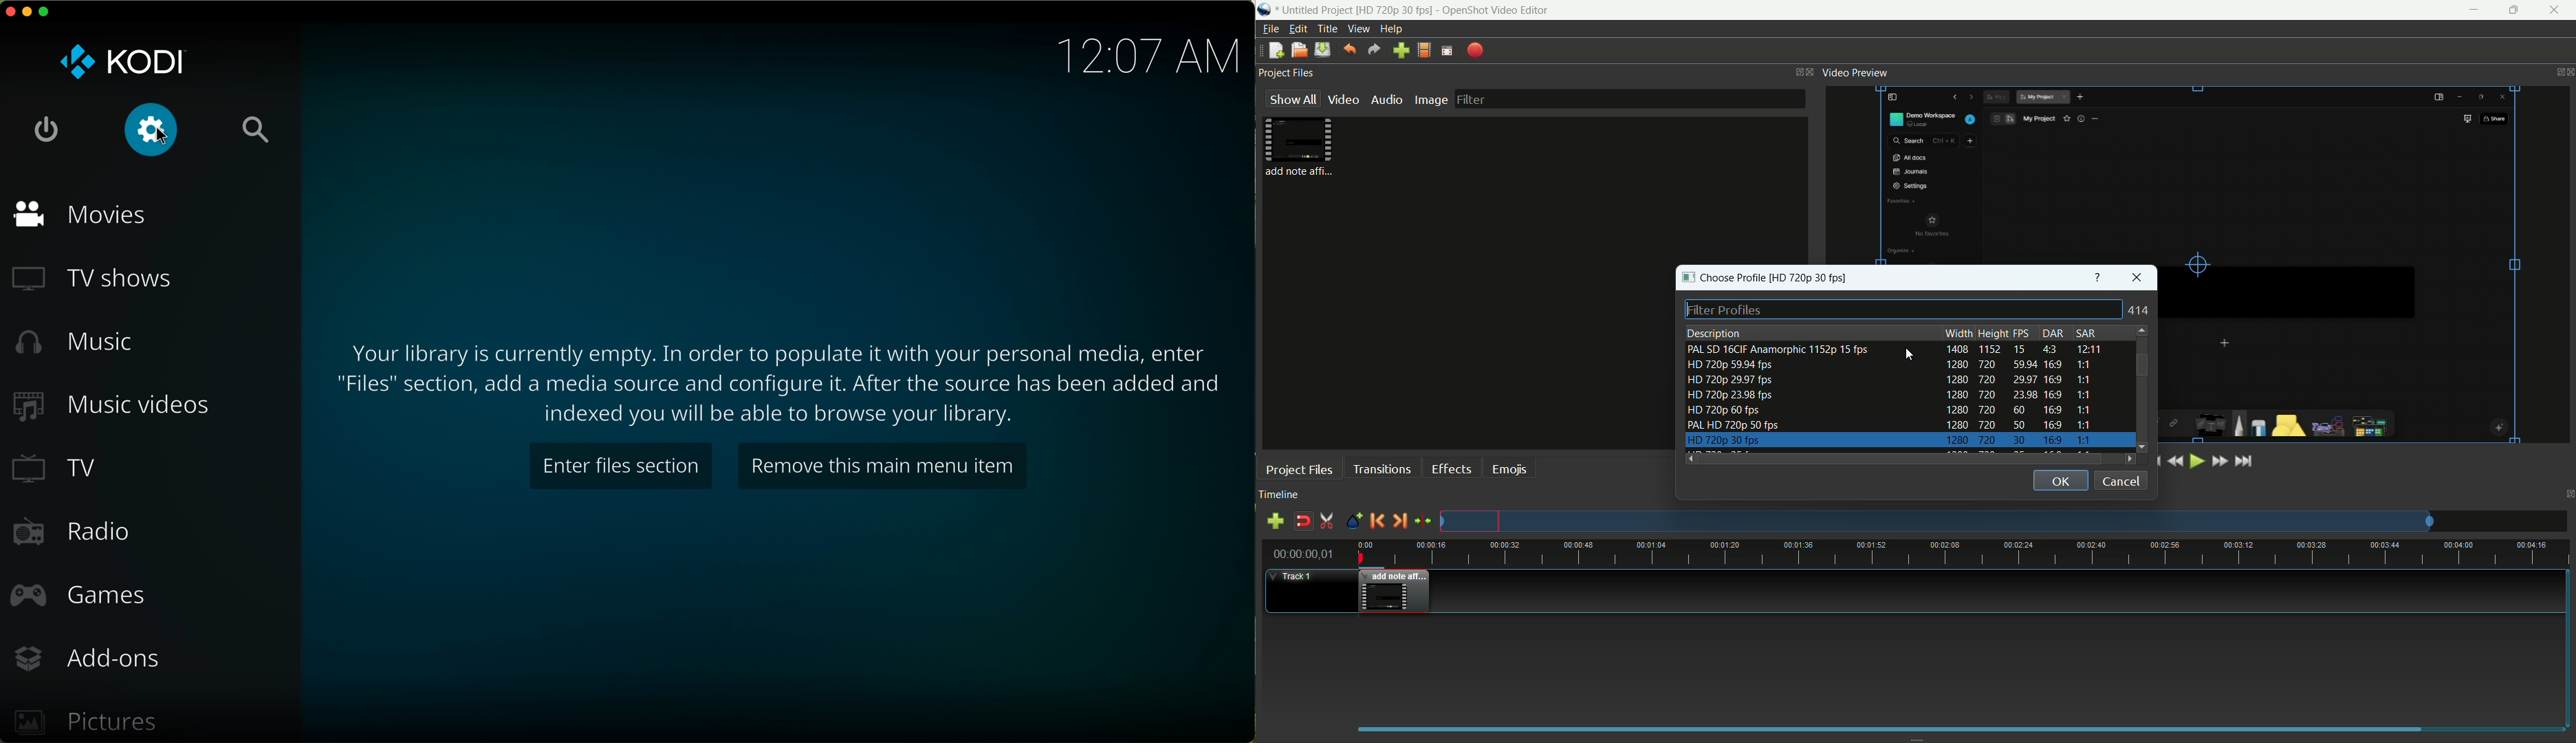 This screenshot has height=756, width=2576. Describe the element at coordinates (1377, 521) in the screenshot. I see `previous marker` at that location.